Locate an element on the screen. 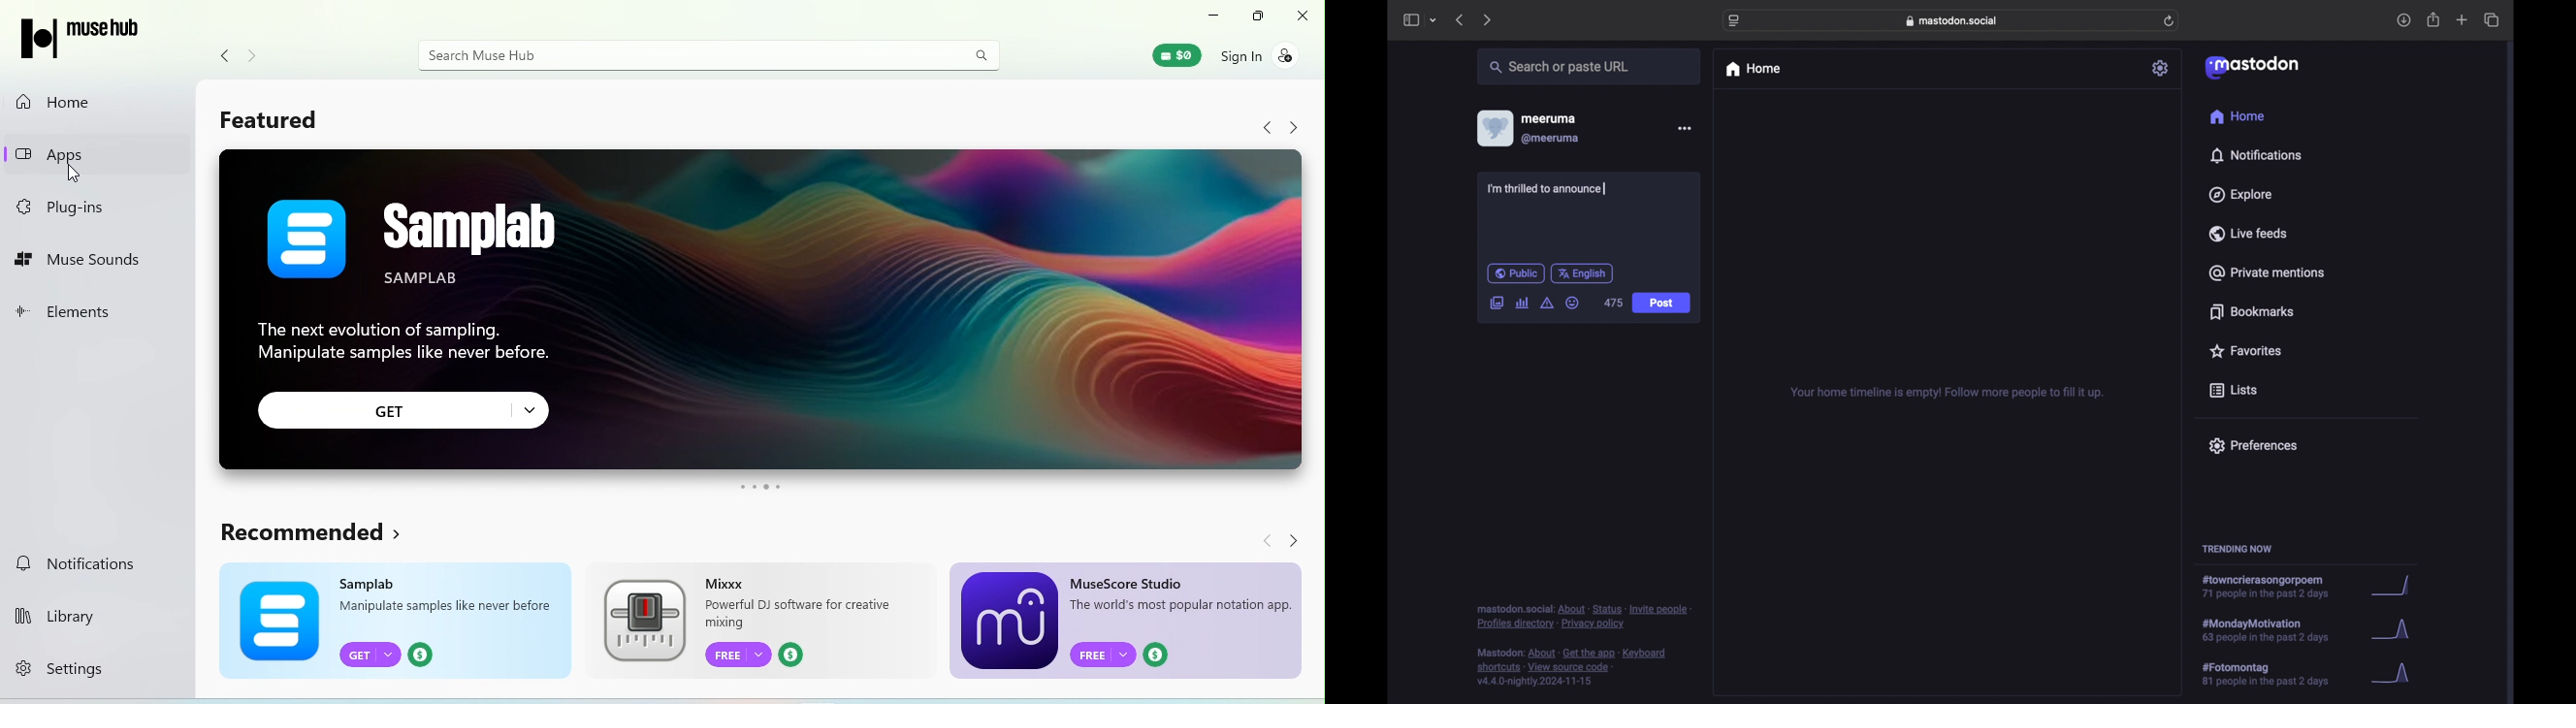  Navigate forward is located at coordinates (254, 56).